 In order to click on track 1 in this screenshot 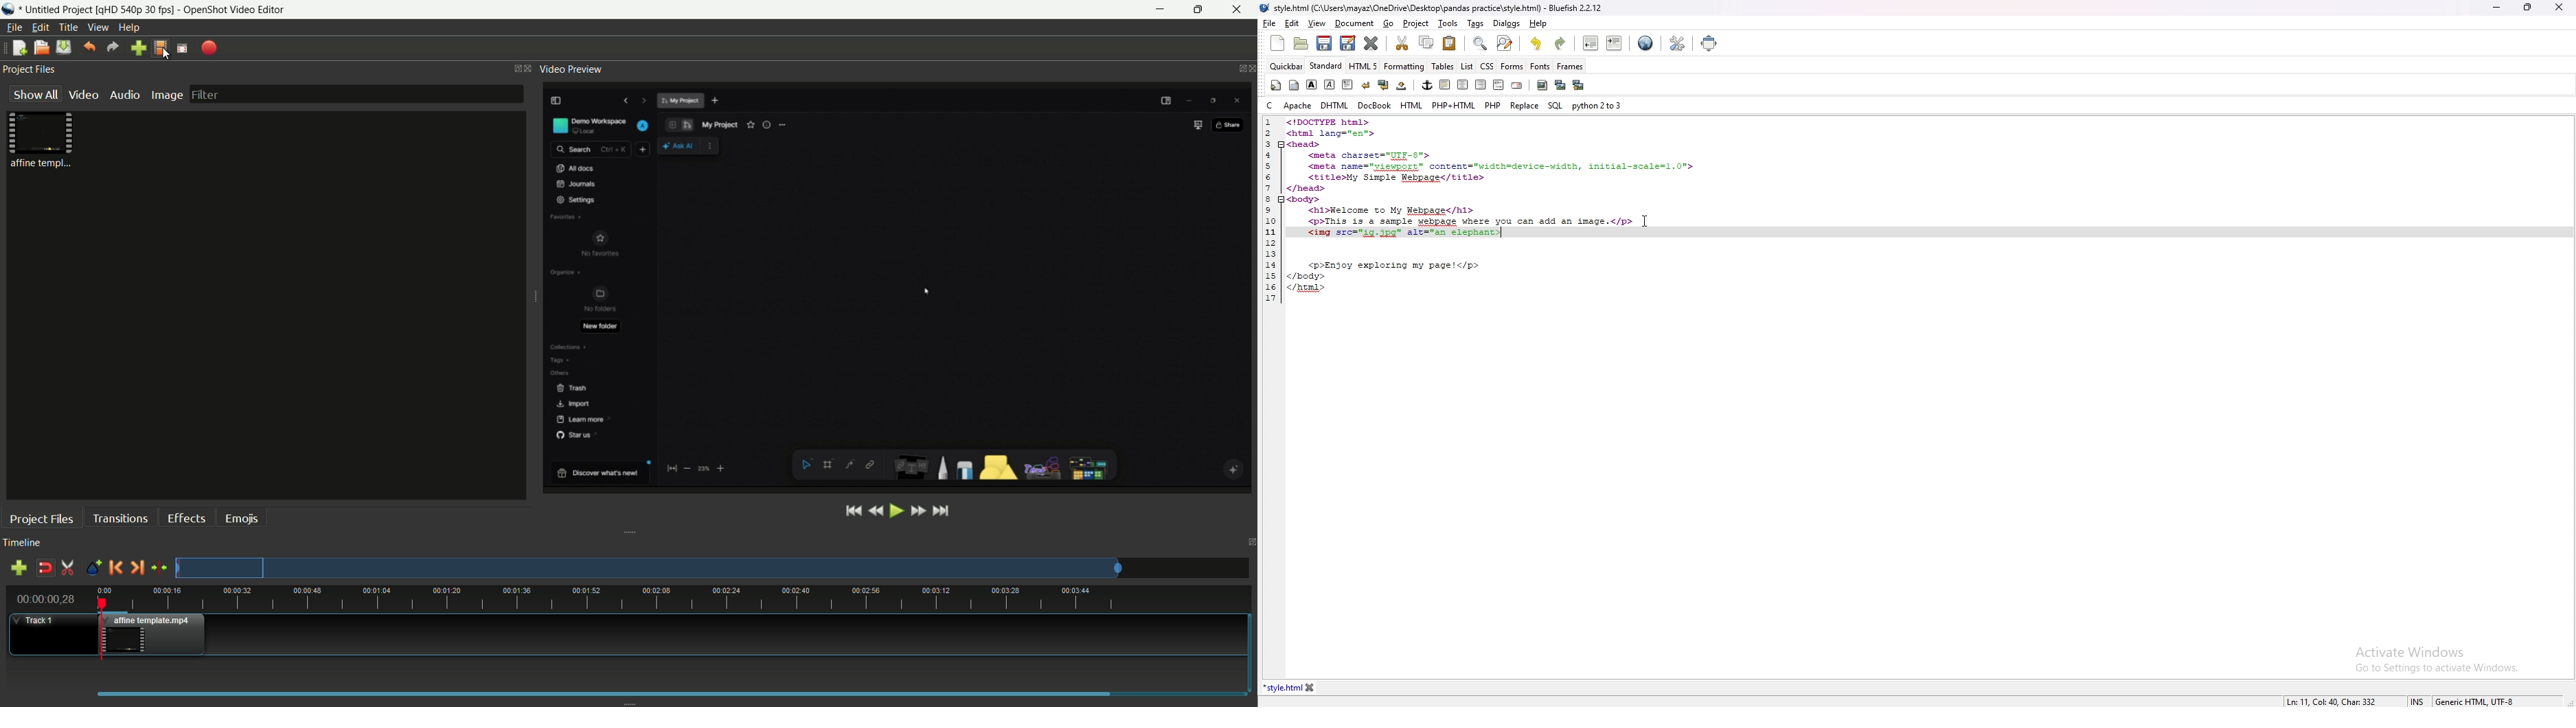, I will do `click(36, 621)`.